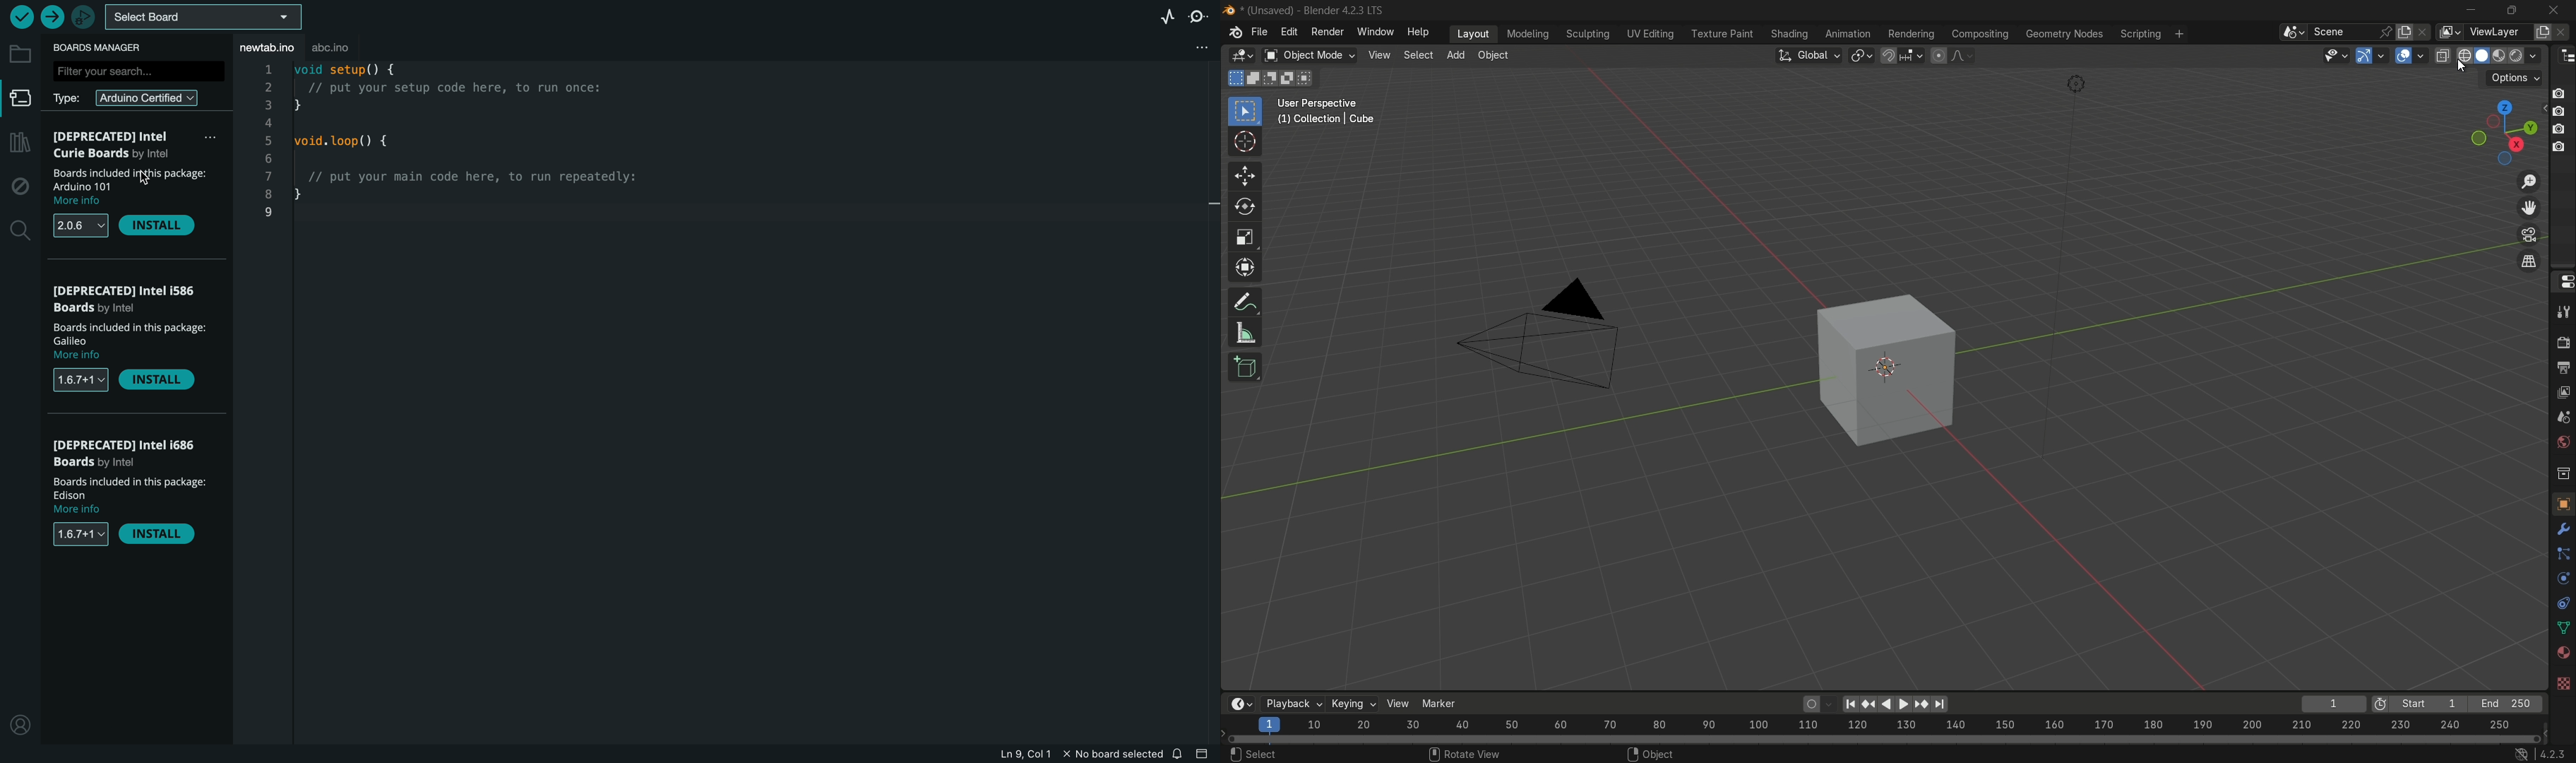 This screenshot has width=2576, height=784. Describe the element at coordinates (2563, 283) in the screenshot. I see `properties` at that location.